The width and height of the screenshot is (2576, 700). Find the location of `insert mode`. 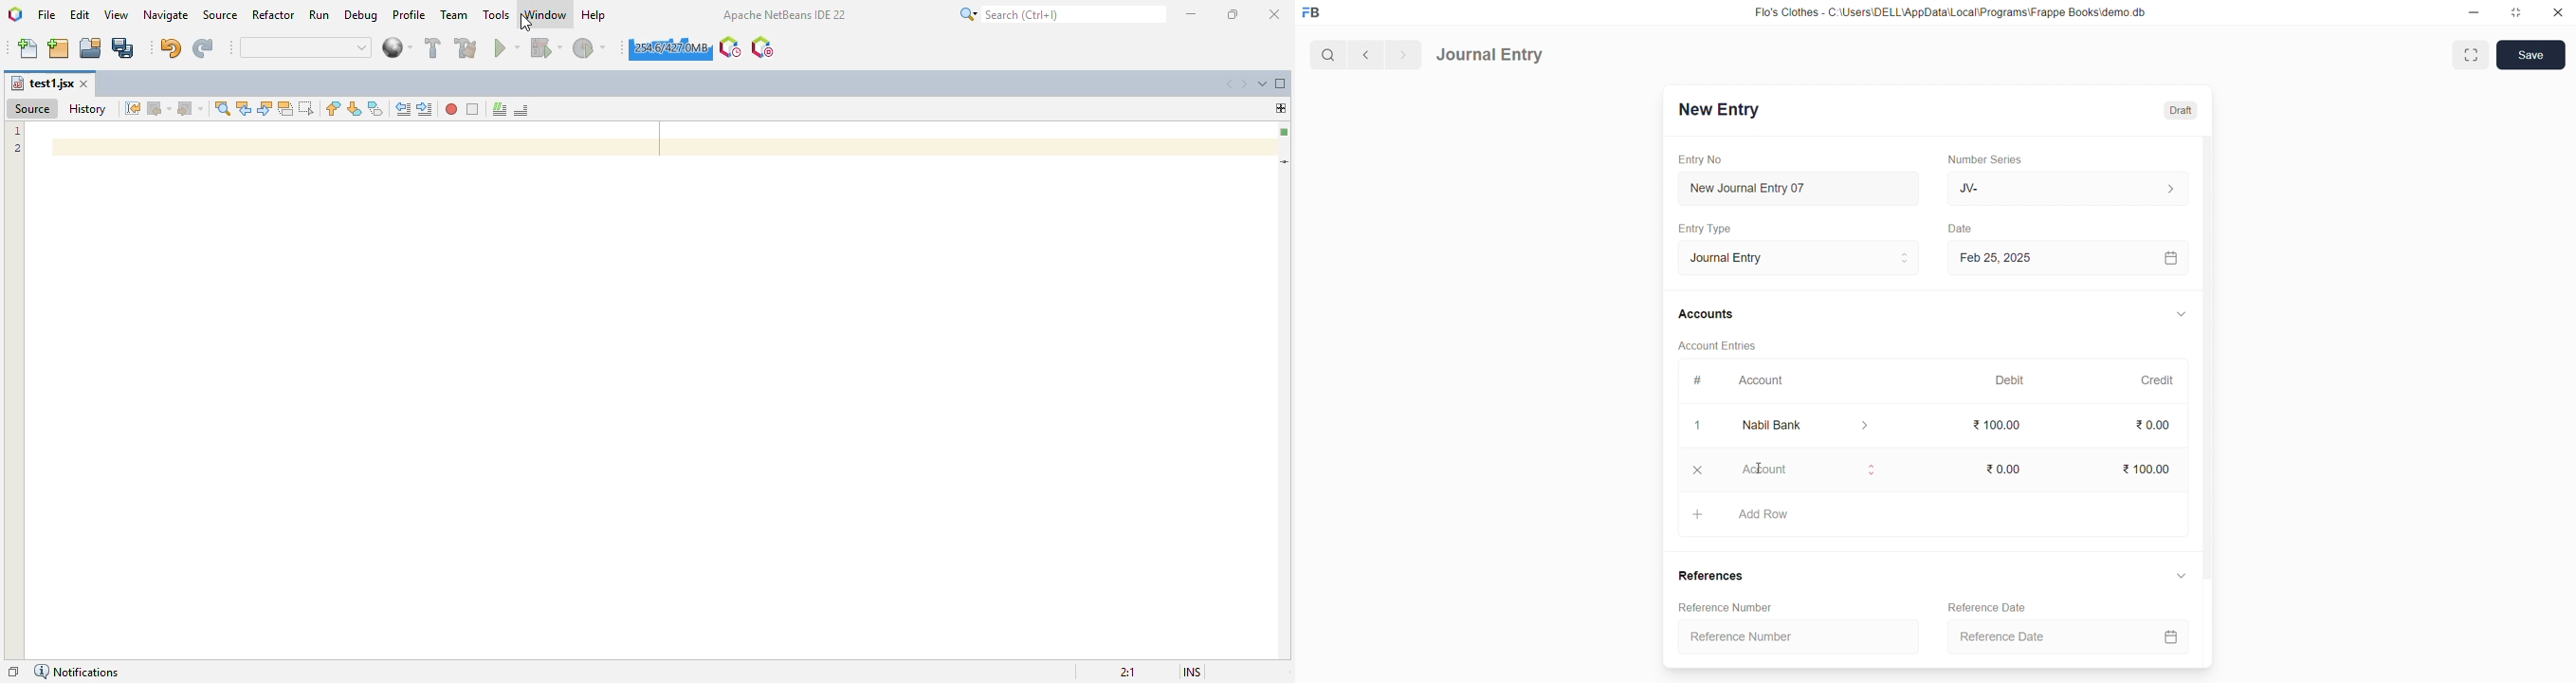

insert mode is located at coordinates (1192, 672).